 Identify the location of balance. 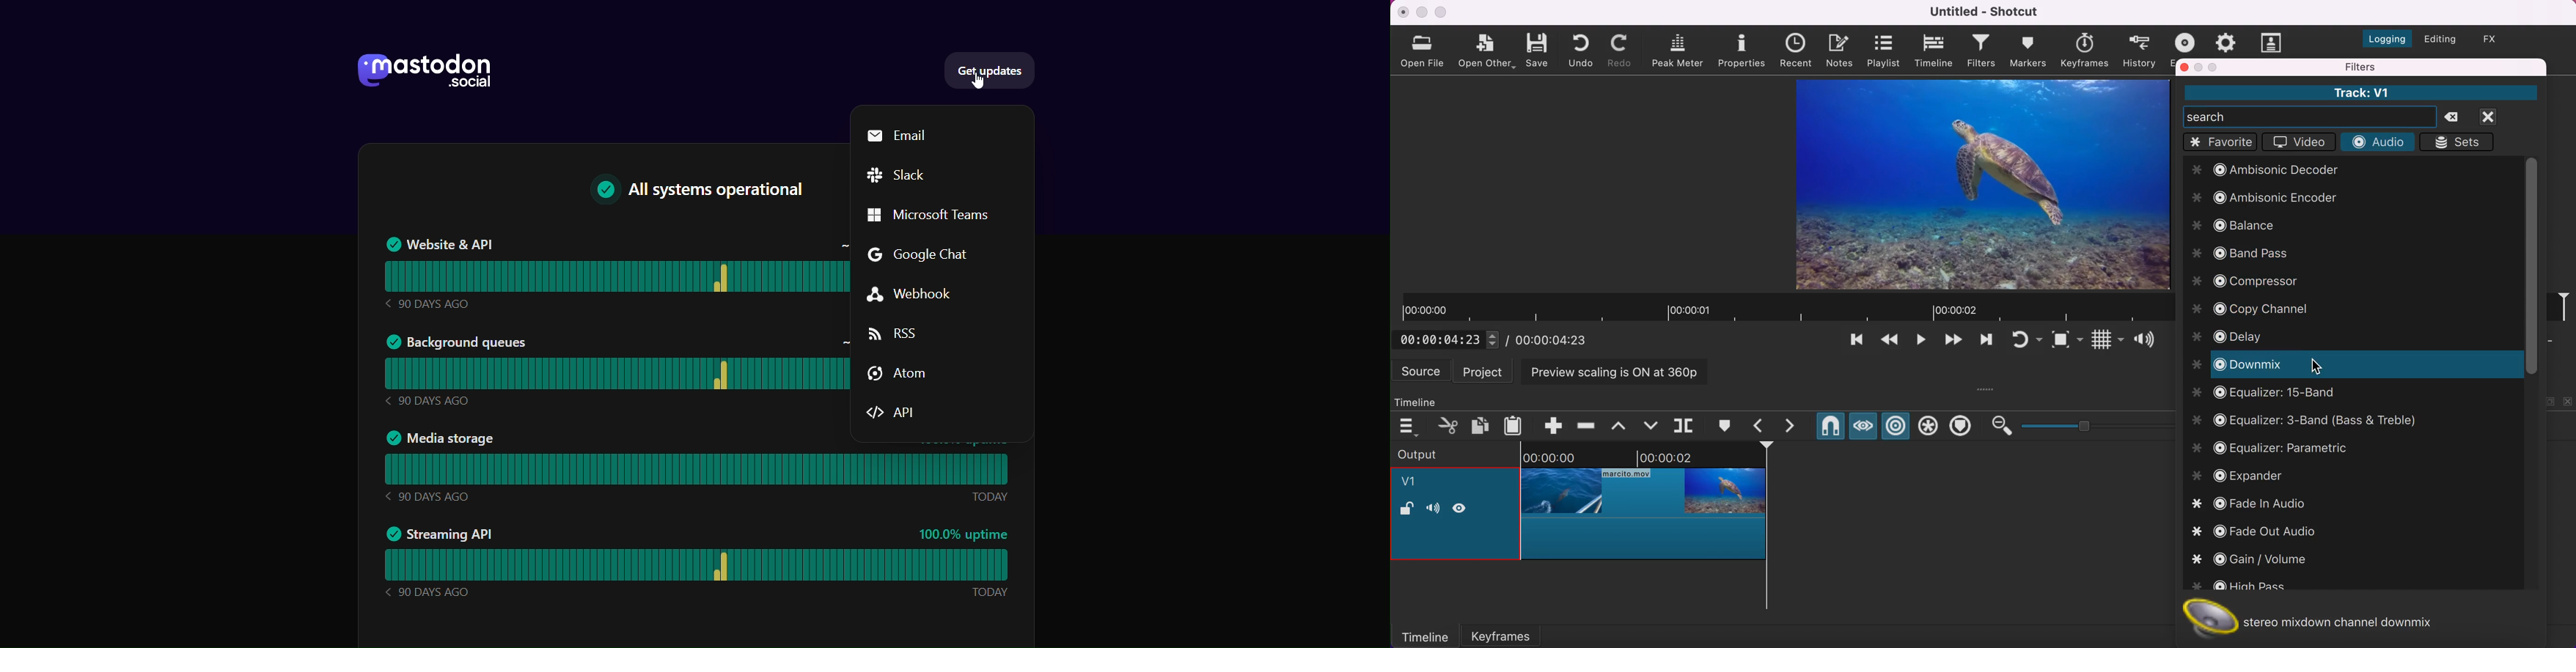
(2232, 228).